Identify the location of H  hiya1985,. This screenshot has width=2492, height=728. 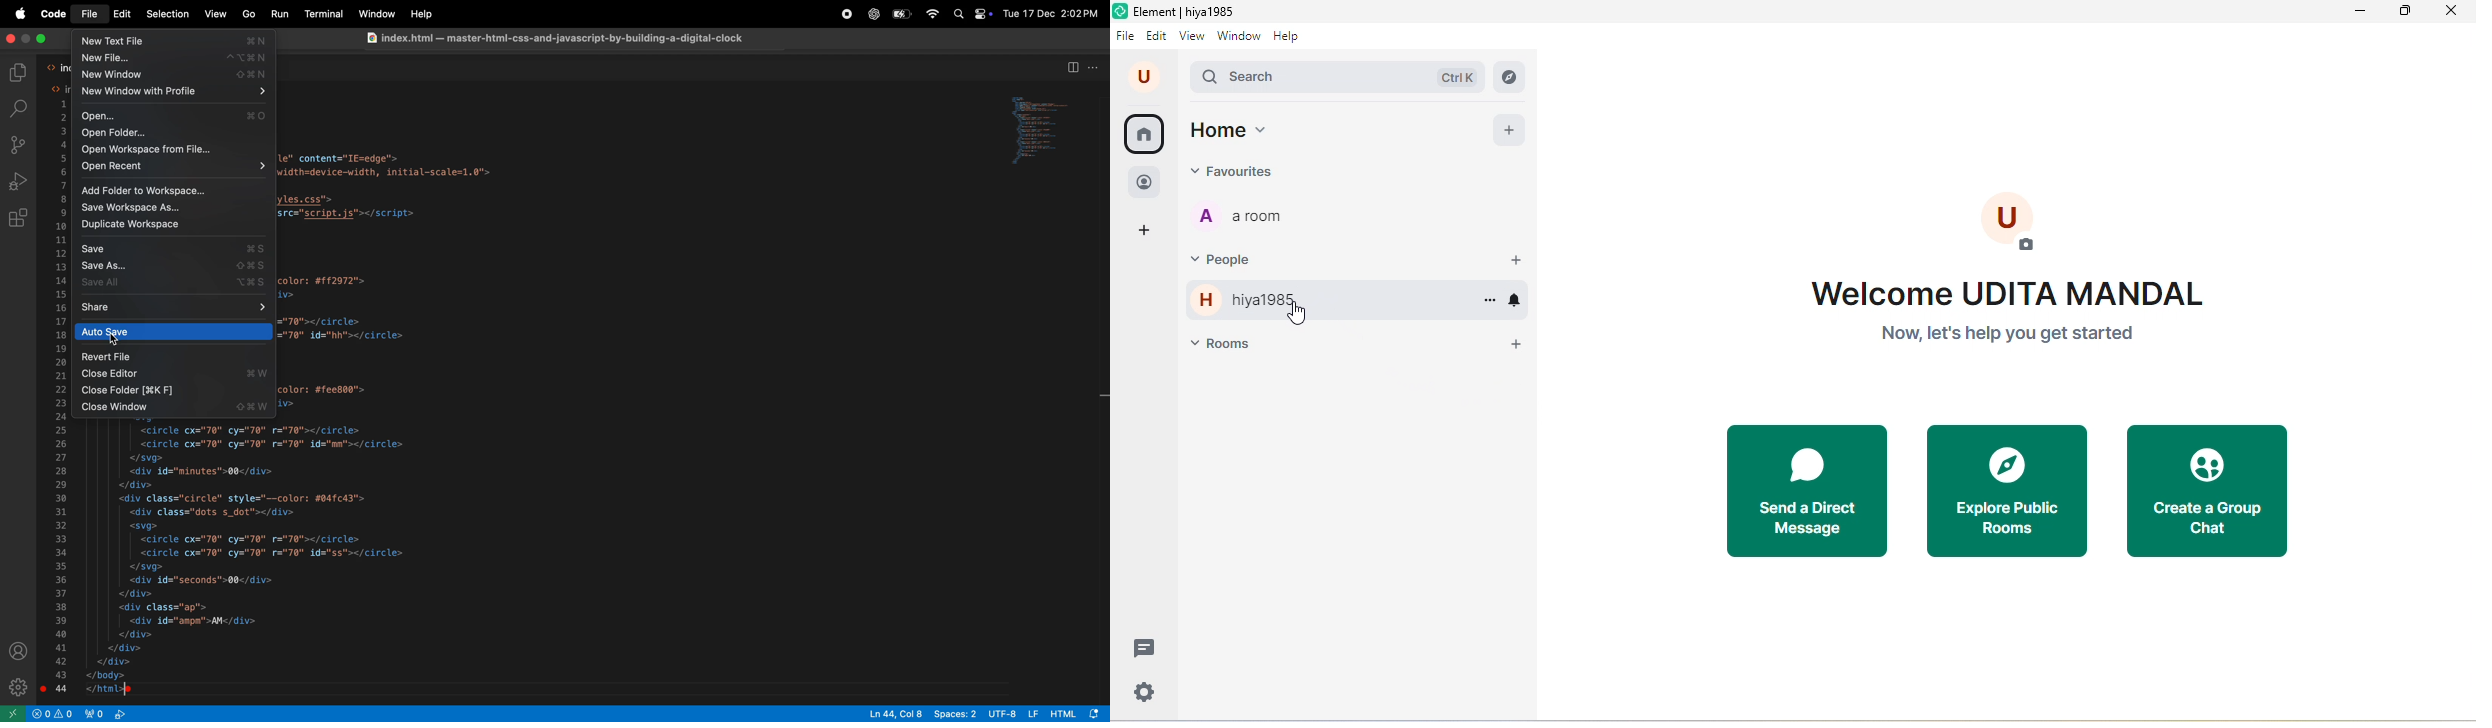
(1268, 298).